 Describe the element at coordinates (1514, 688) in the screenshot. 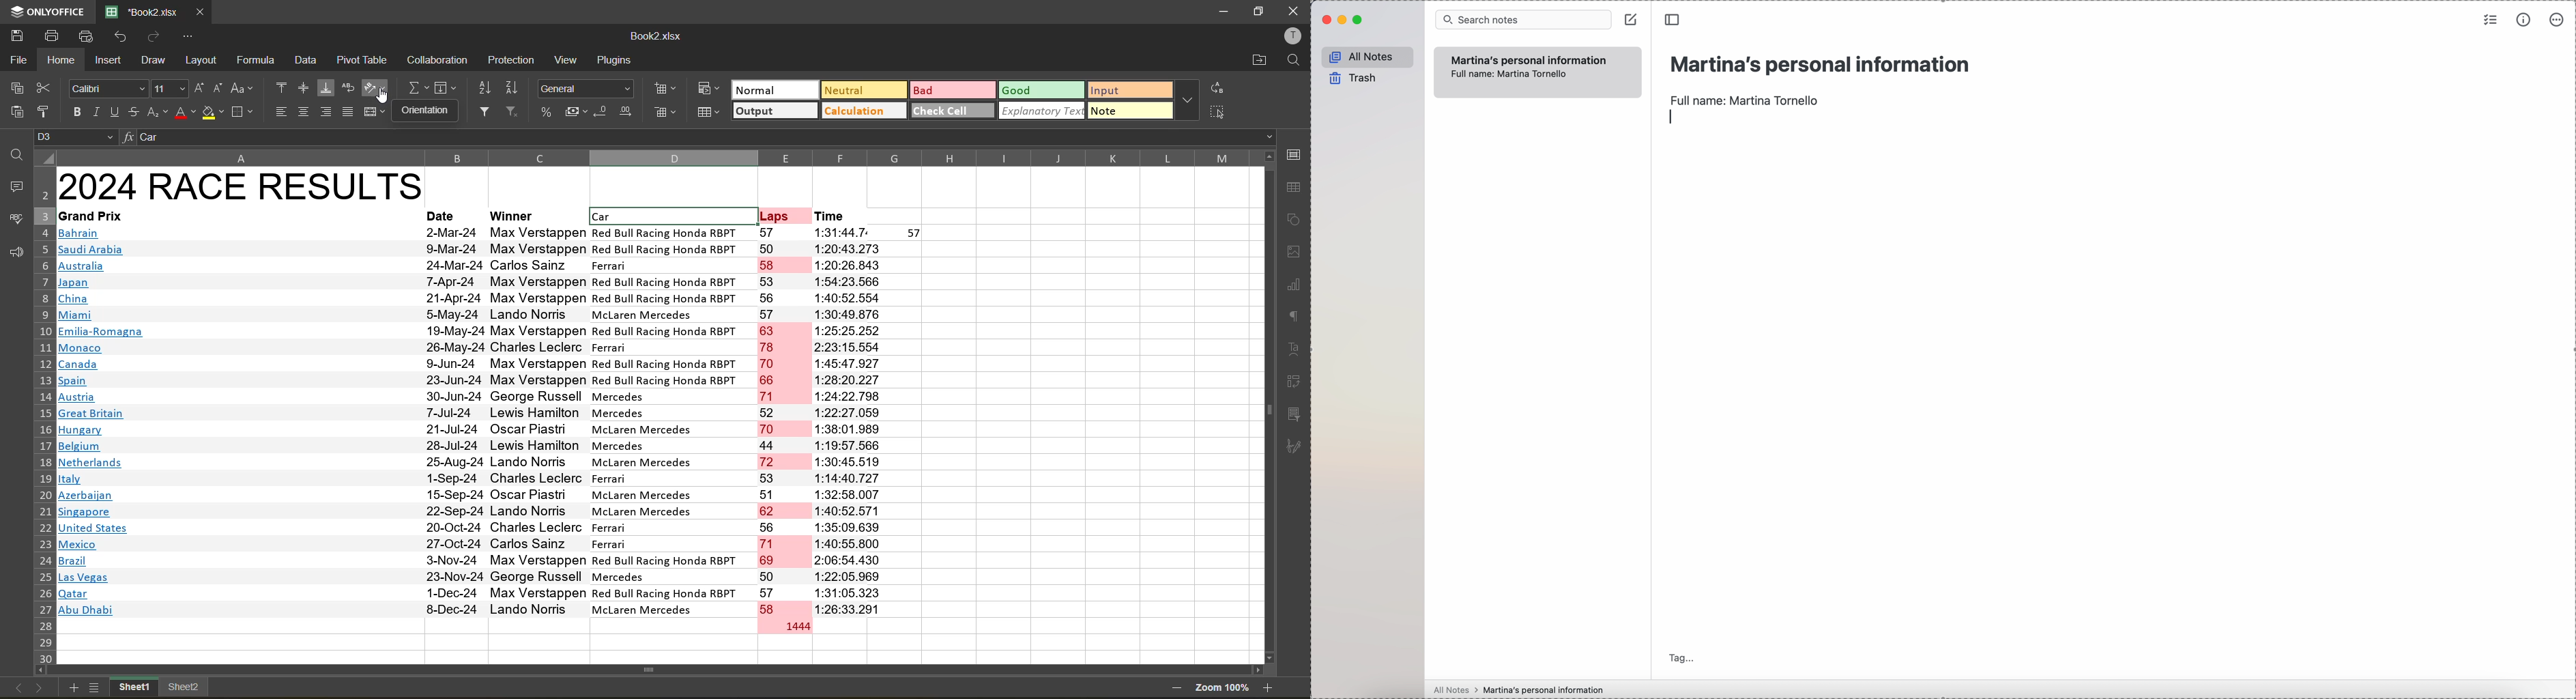

I see `all notes > Martina's personal information` at that location.